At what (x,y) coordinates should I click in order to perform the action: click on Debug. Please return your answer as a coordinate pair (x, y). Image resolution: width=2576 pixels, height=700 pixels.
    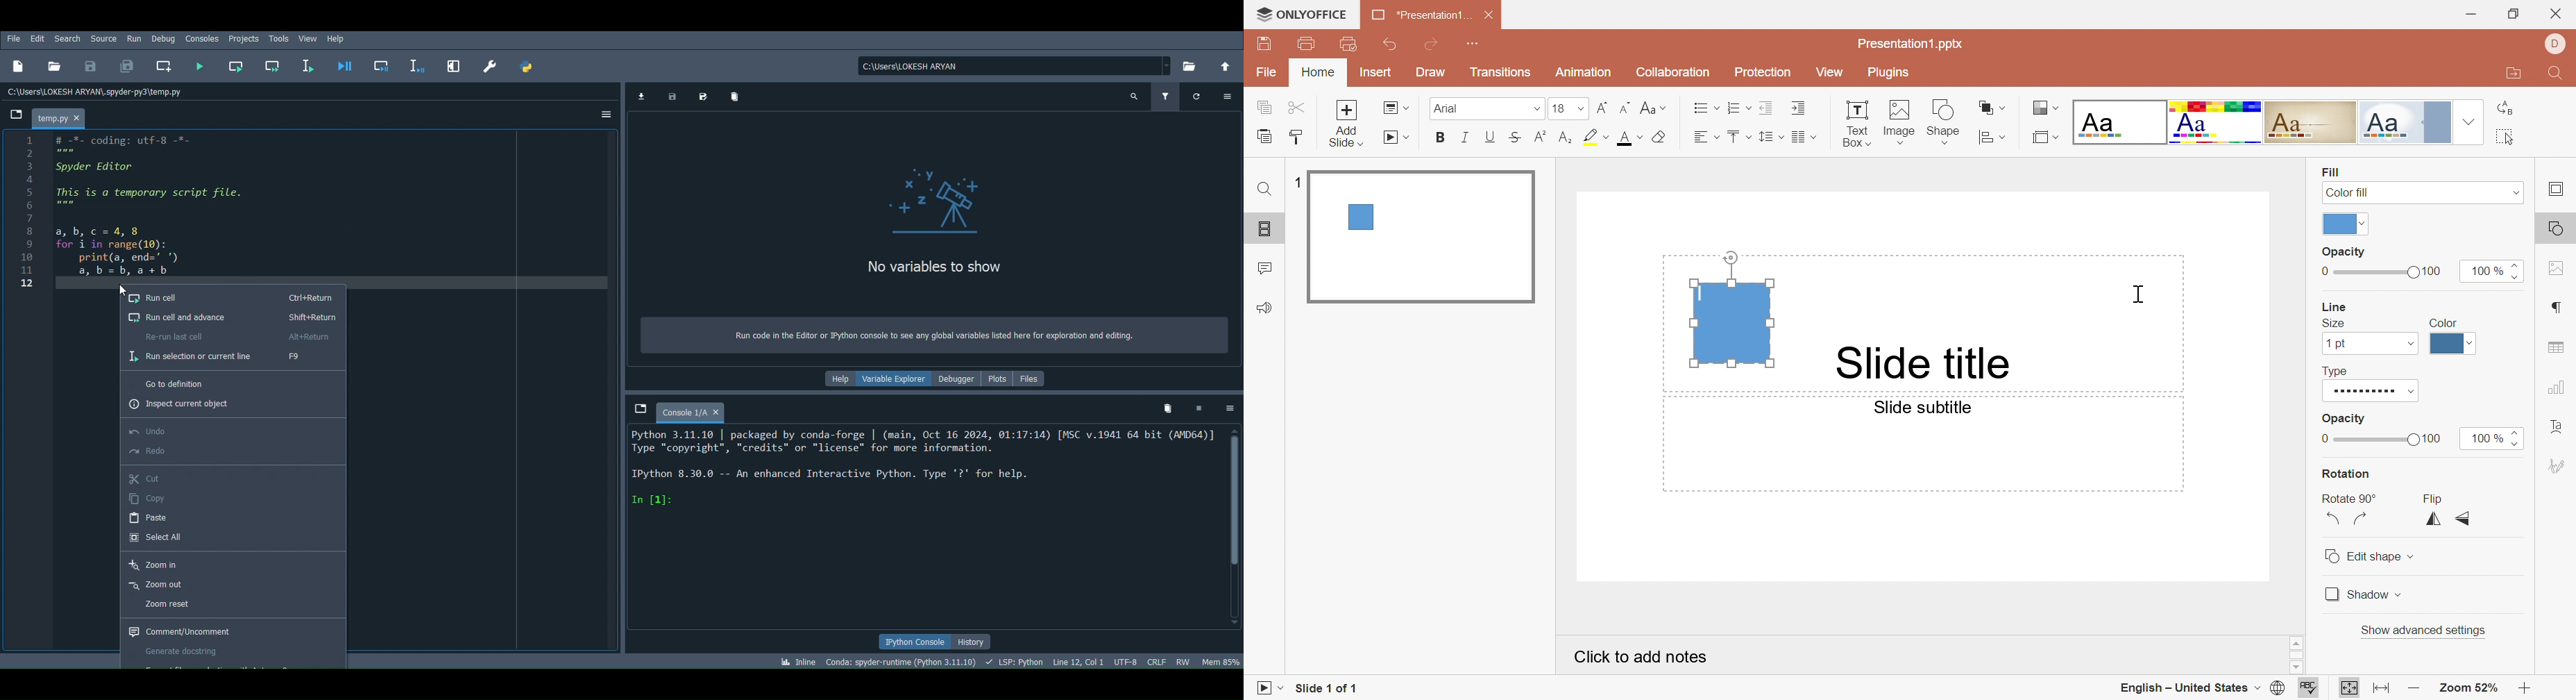
    Looking at the image, I should click on (162, 38).